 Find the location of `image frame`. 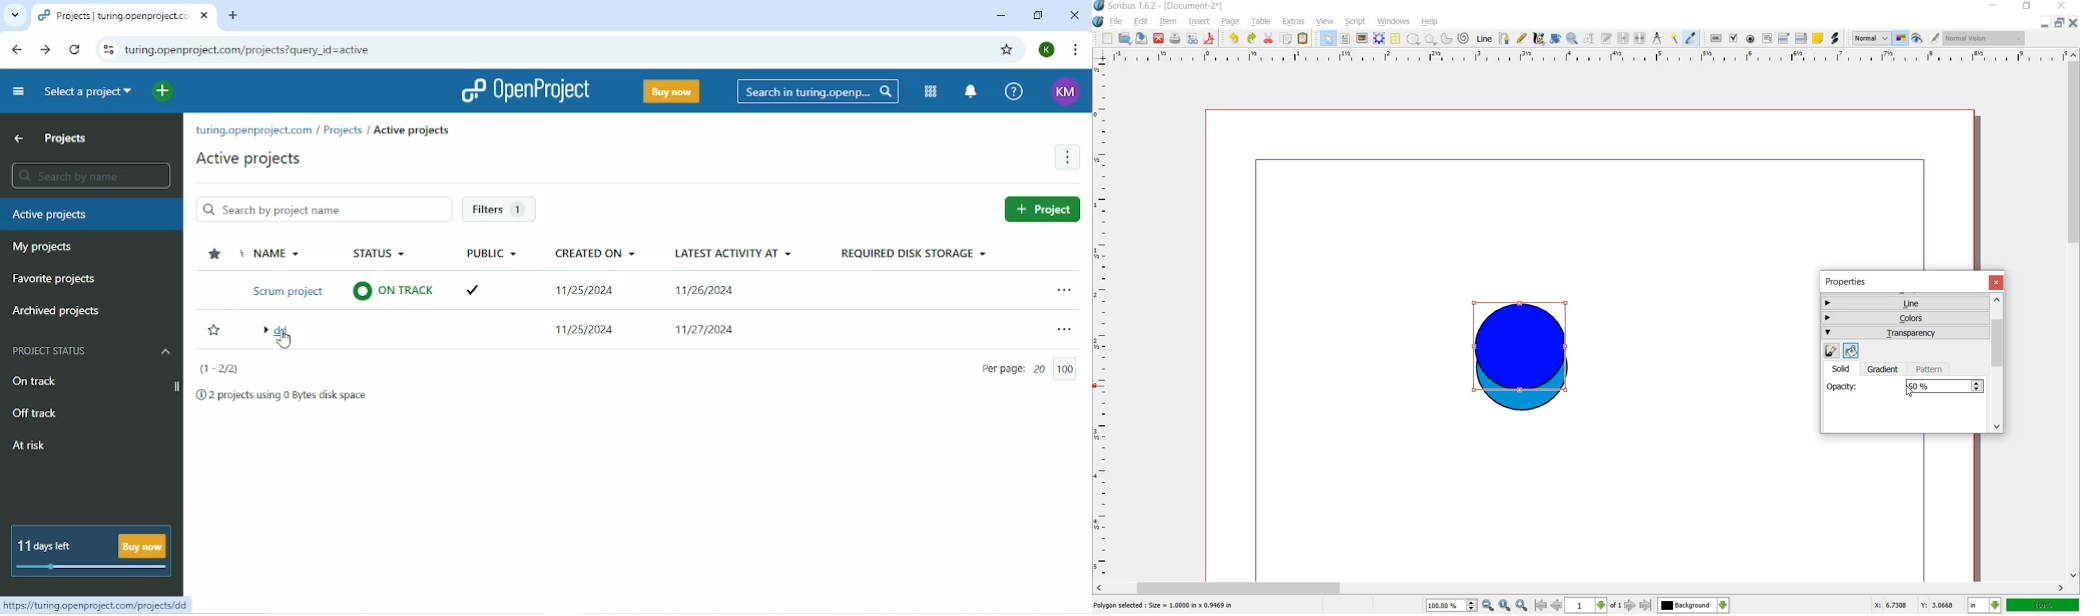

image frame is located at coordinates (1361, 38).